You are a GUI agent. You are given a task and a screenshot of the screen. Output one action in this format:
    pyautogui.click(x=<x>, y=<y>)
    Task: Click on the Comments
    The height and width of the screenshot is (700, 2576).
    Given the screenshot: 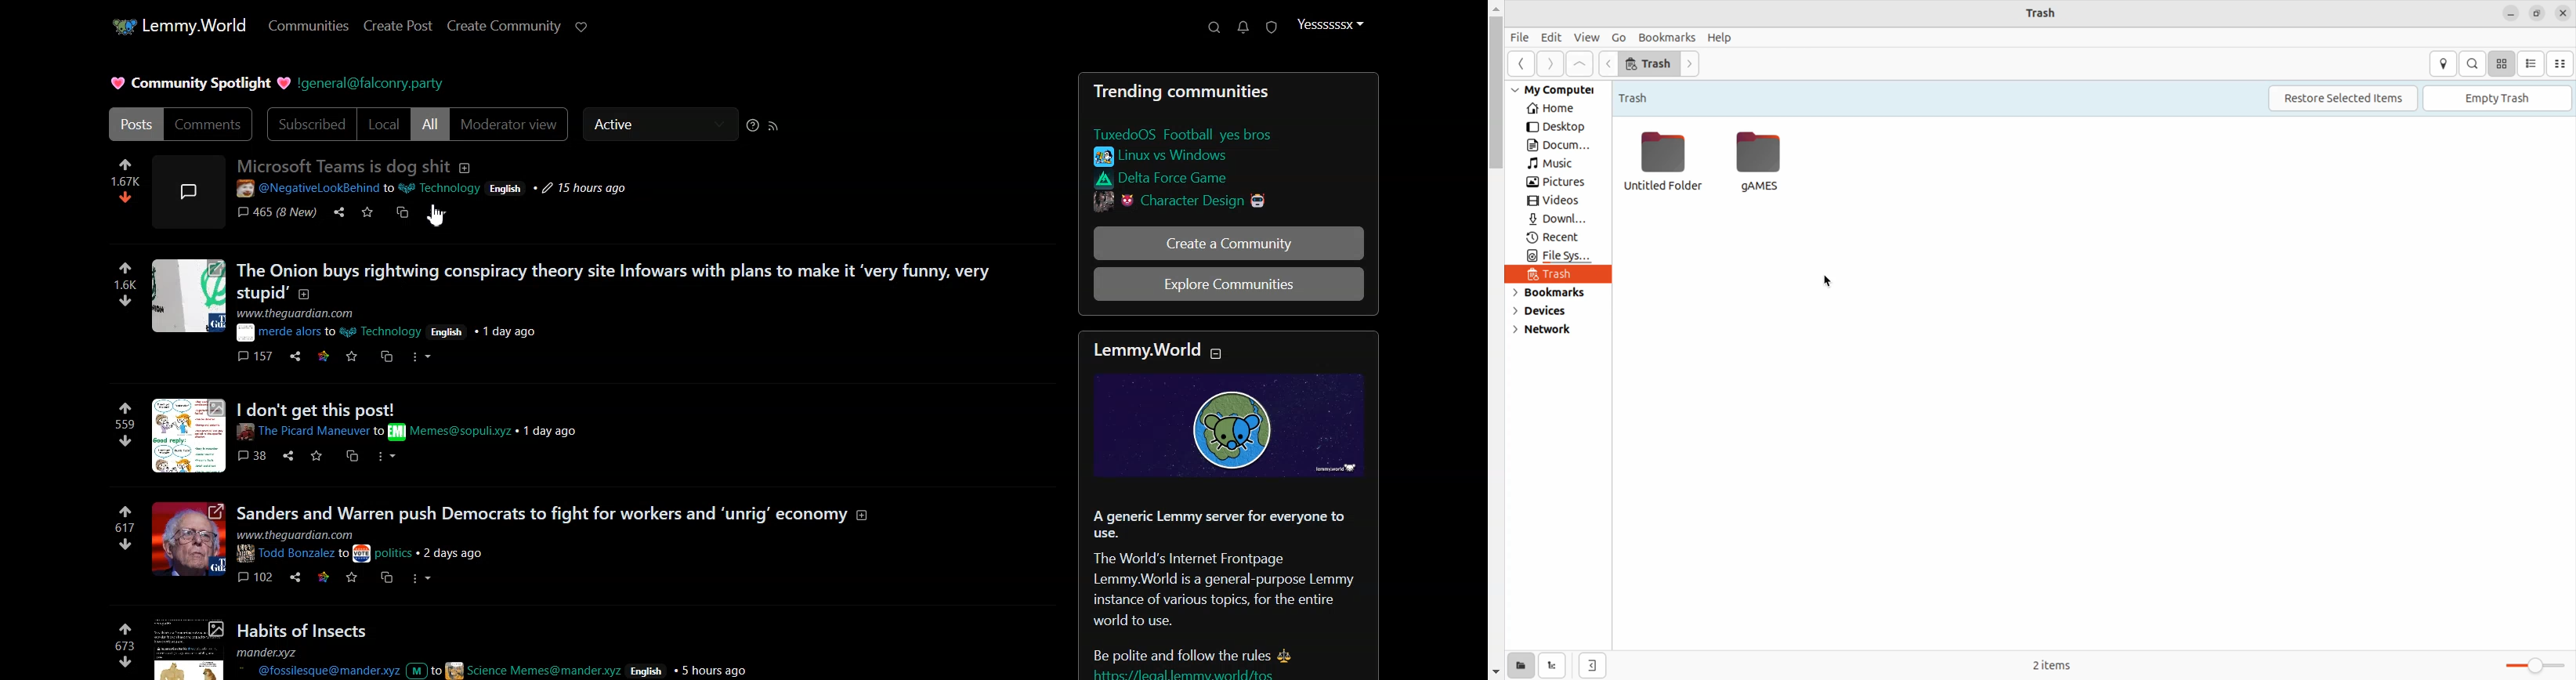 What is the action you would take?
    pyautogui.click(x=212, y=124)
    